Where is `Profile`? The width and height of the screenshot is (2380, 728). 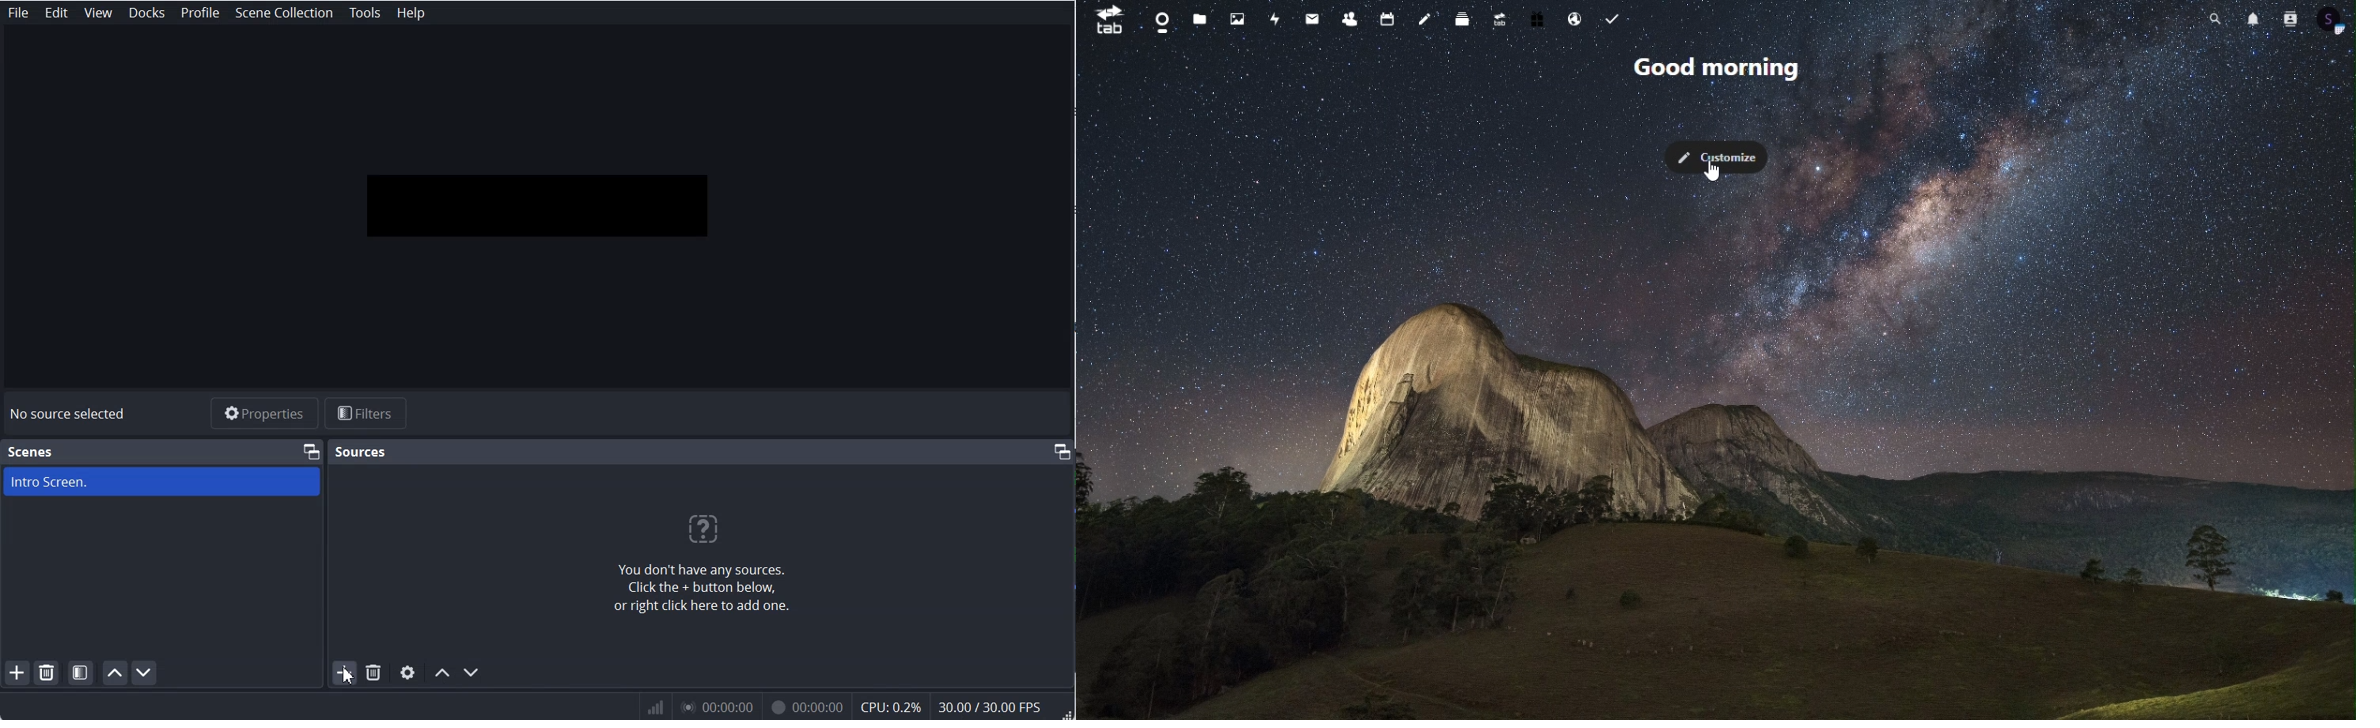
Profile is located at coordinates (199, 13).